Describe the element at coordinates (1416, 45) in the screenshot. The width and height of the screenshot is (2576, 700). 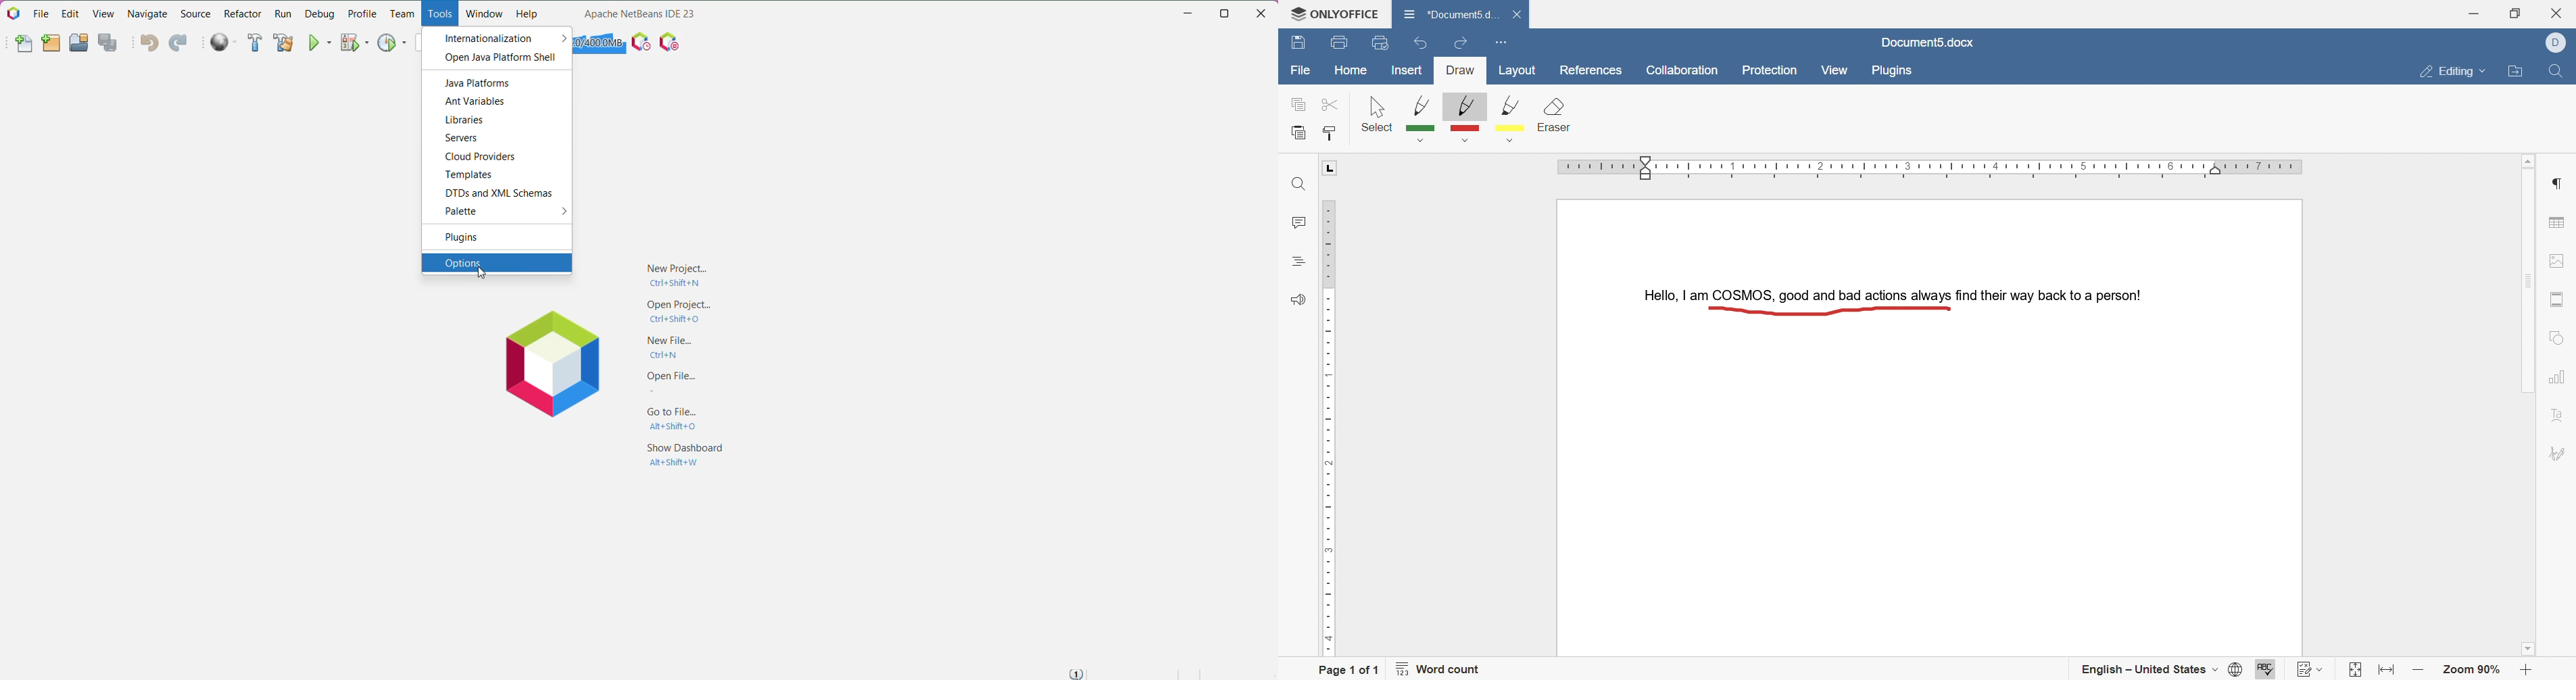
I see `undo` at that location.